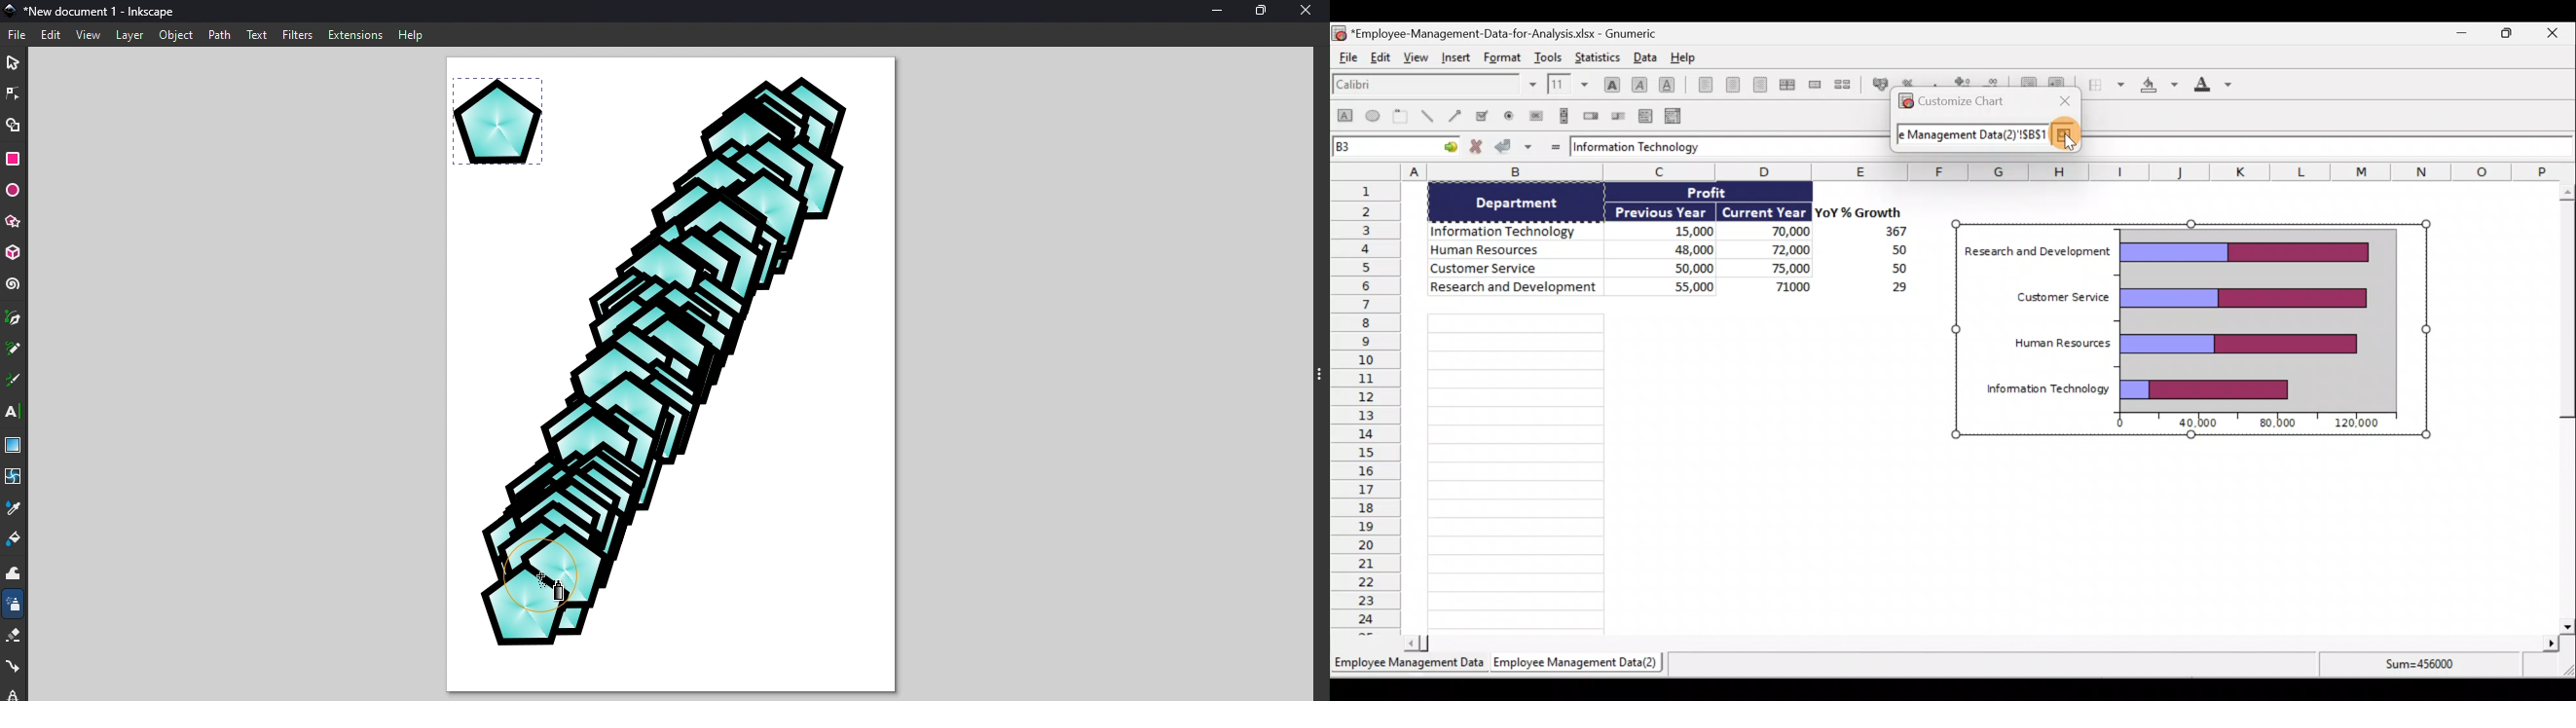 This screenshot has height=728, width=2576. Describe the element at coordinates (1787, 82) in the screenshot. I see `Centre horizontally across the selection` at that location.